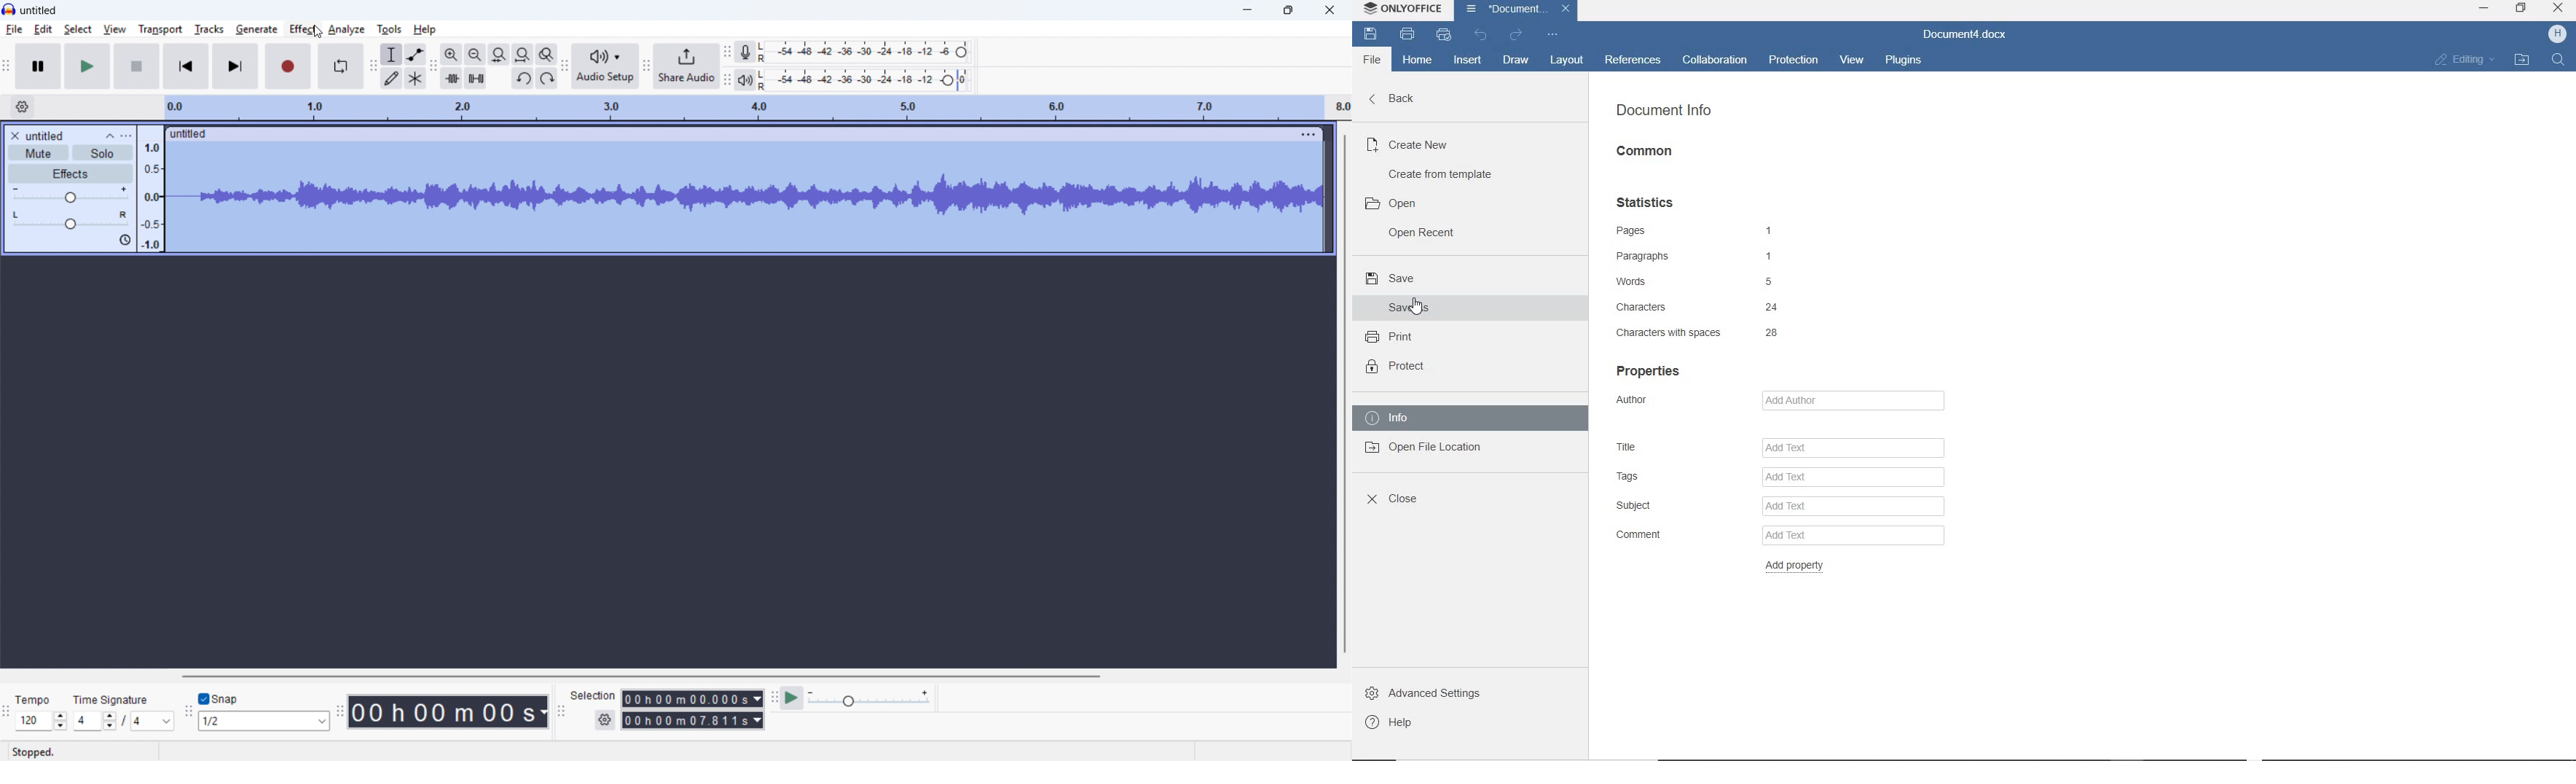 The width and height of the screenshot is (2576, 784). I want to click on undo, so click(1480, 35).